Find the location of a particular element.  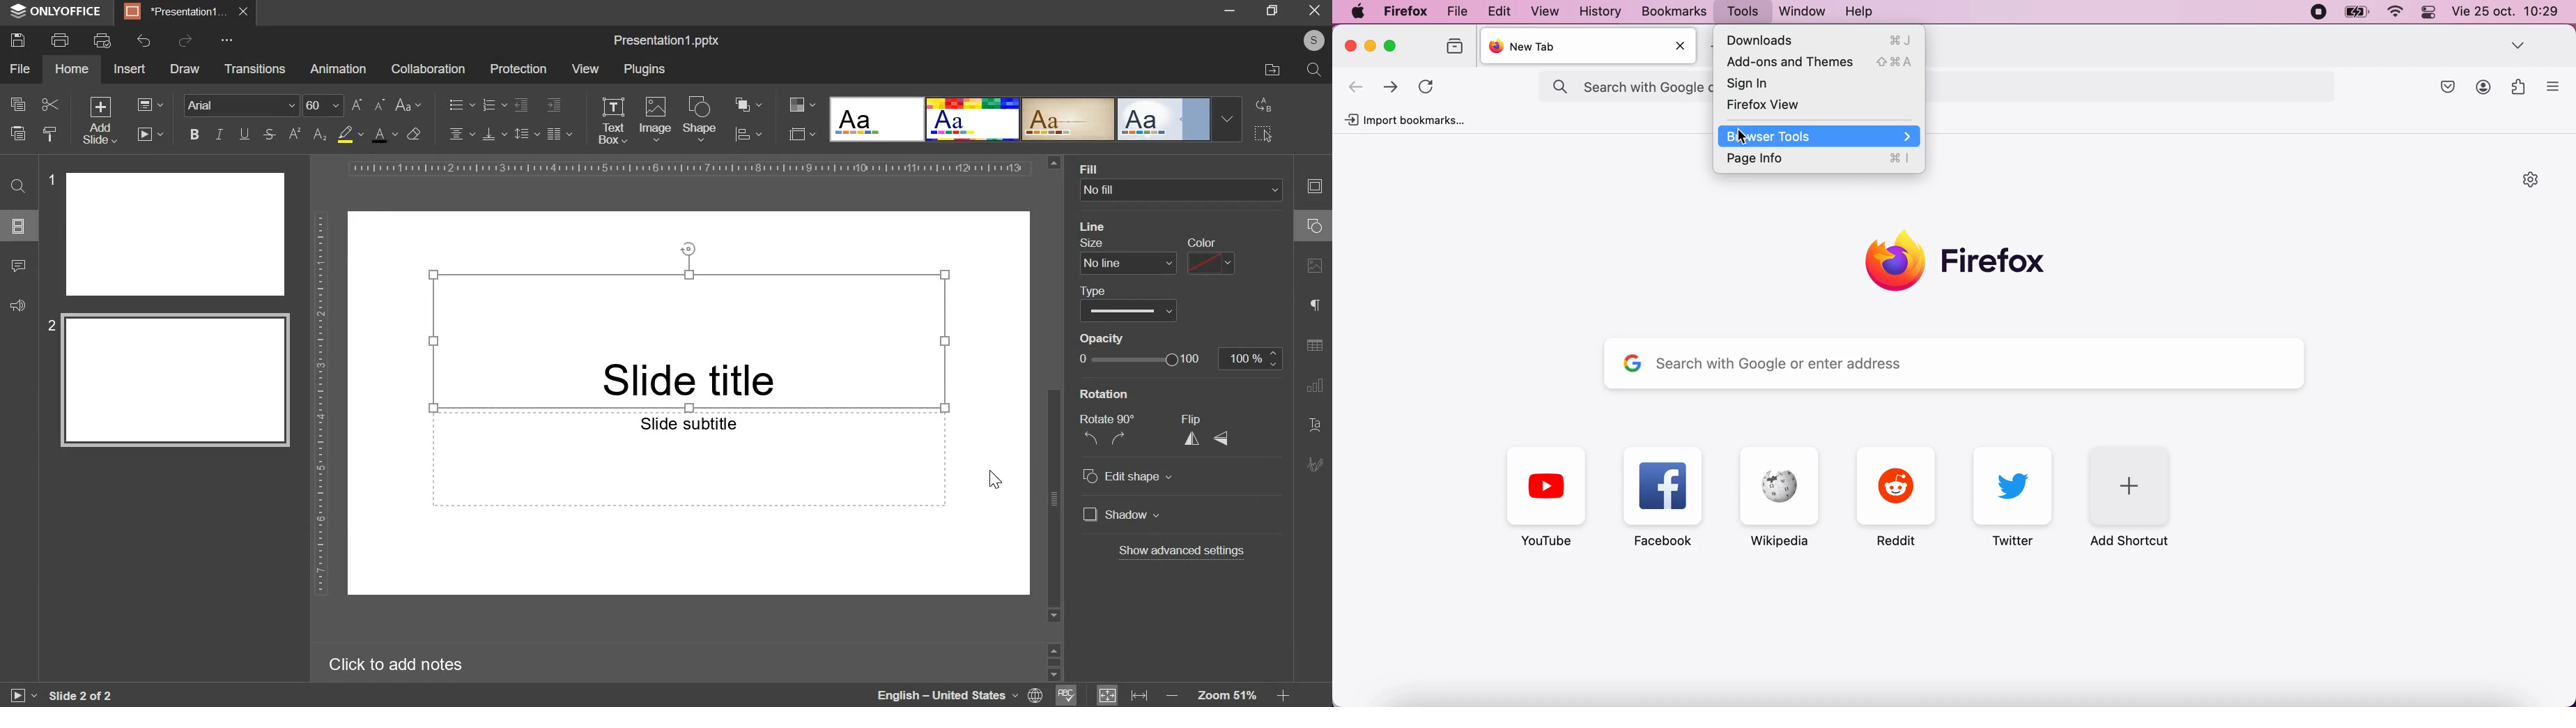

Close is located at coordinates (1352, 46).